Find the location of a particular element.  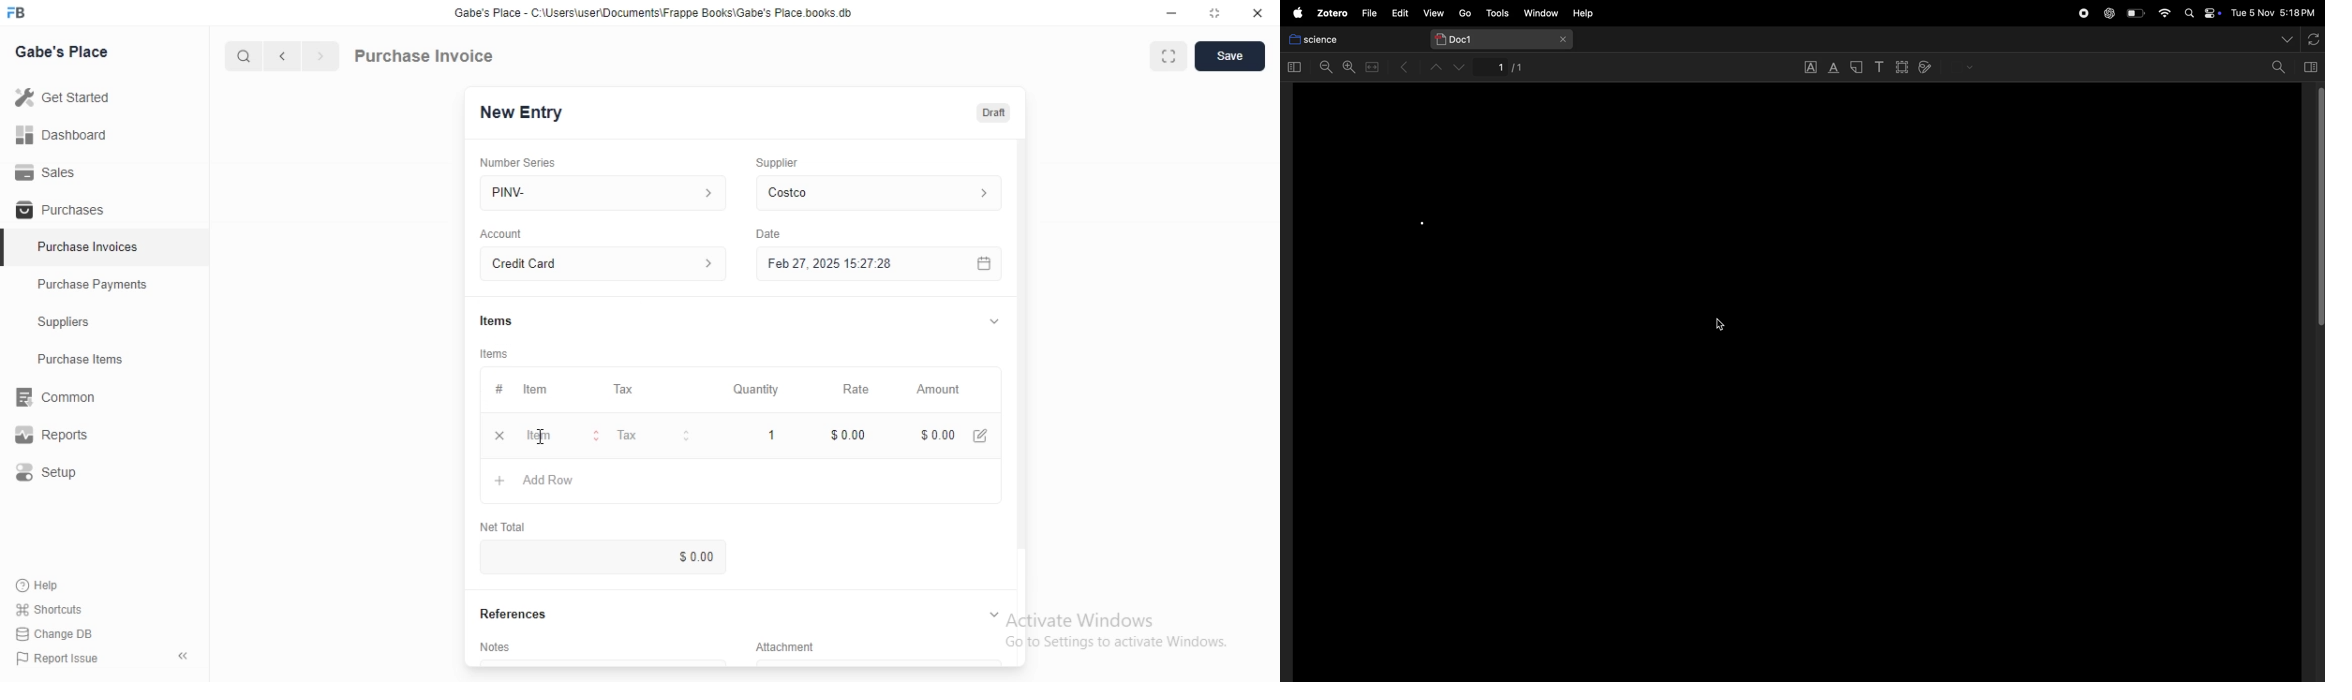

Frappe Books logo is located at coordinates (15, 12).